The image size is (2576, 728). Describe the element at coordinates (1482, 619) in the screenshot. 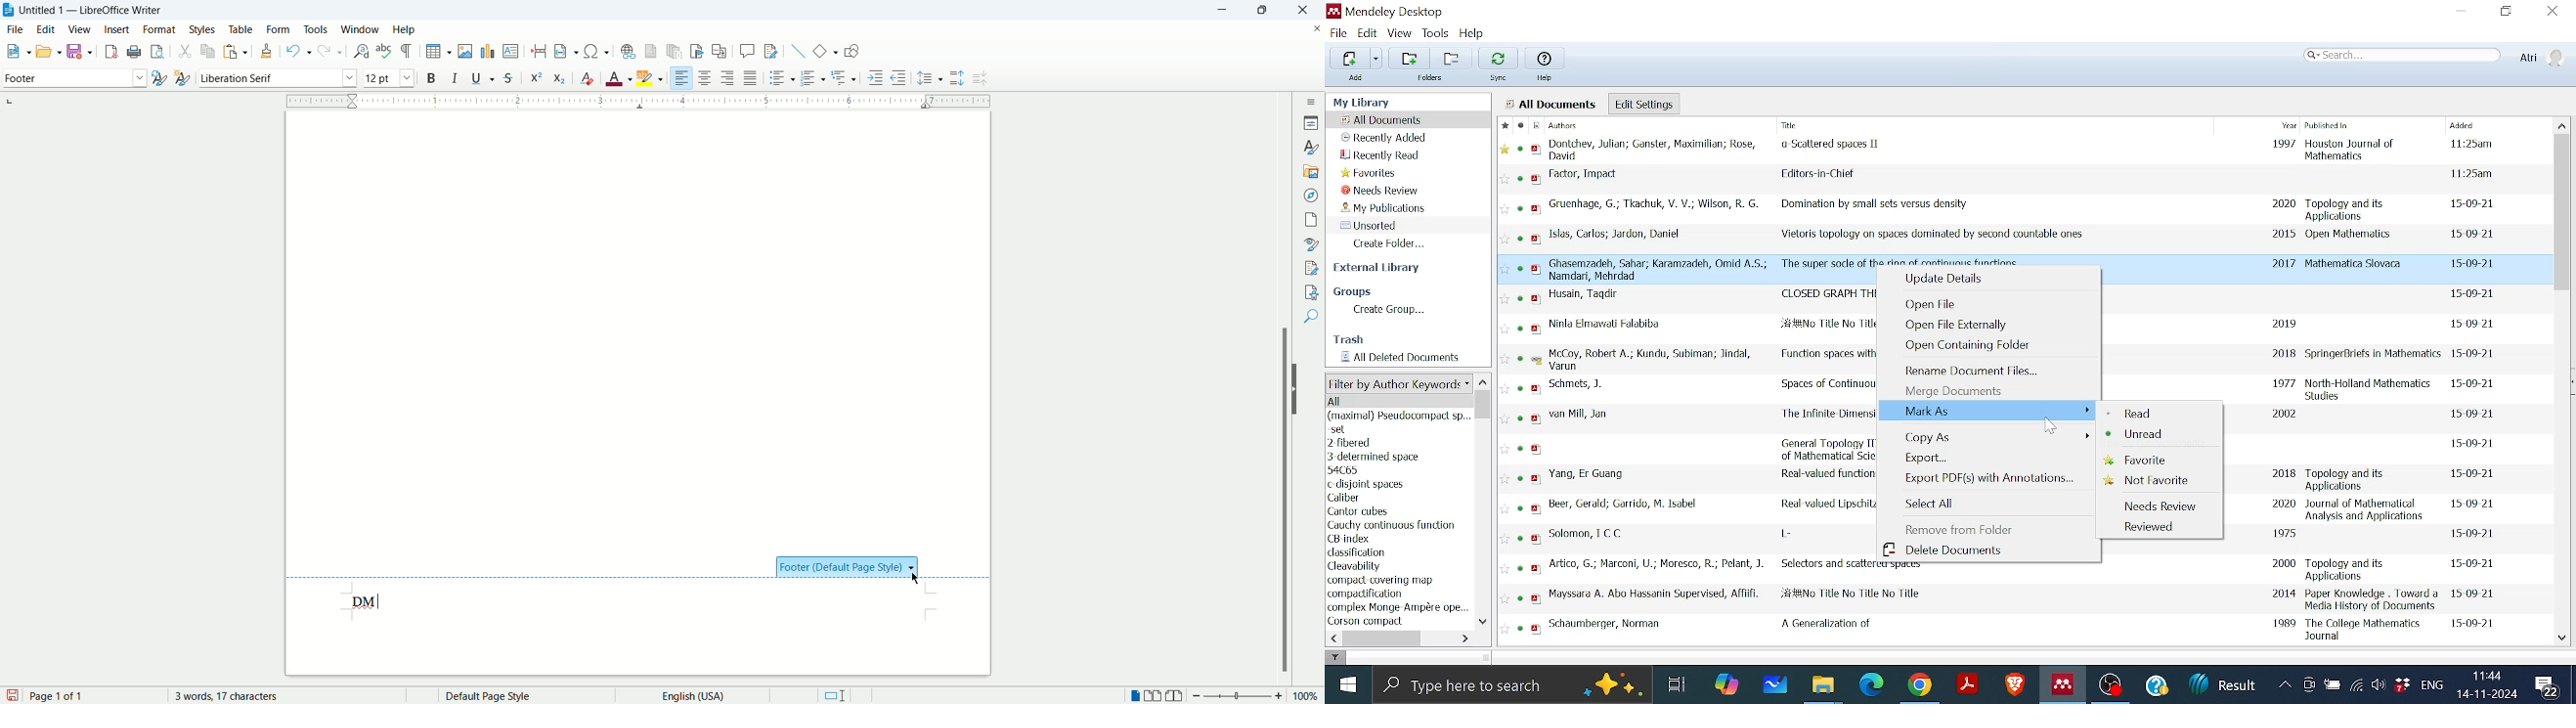

I see `Move down in Author keyword` at that location.